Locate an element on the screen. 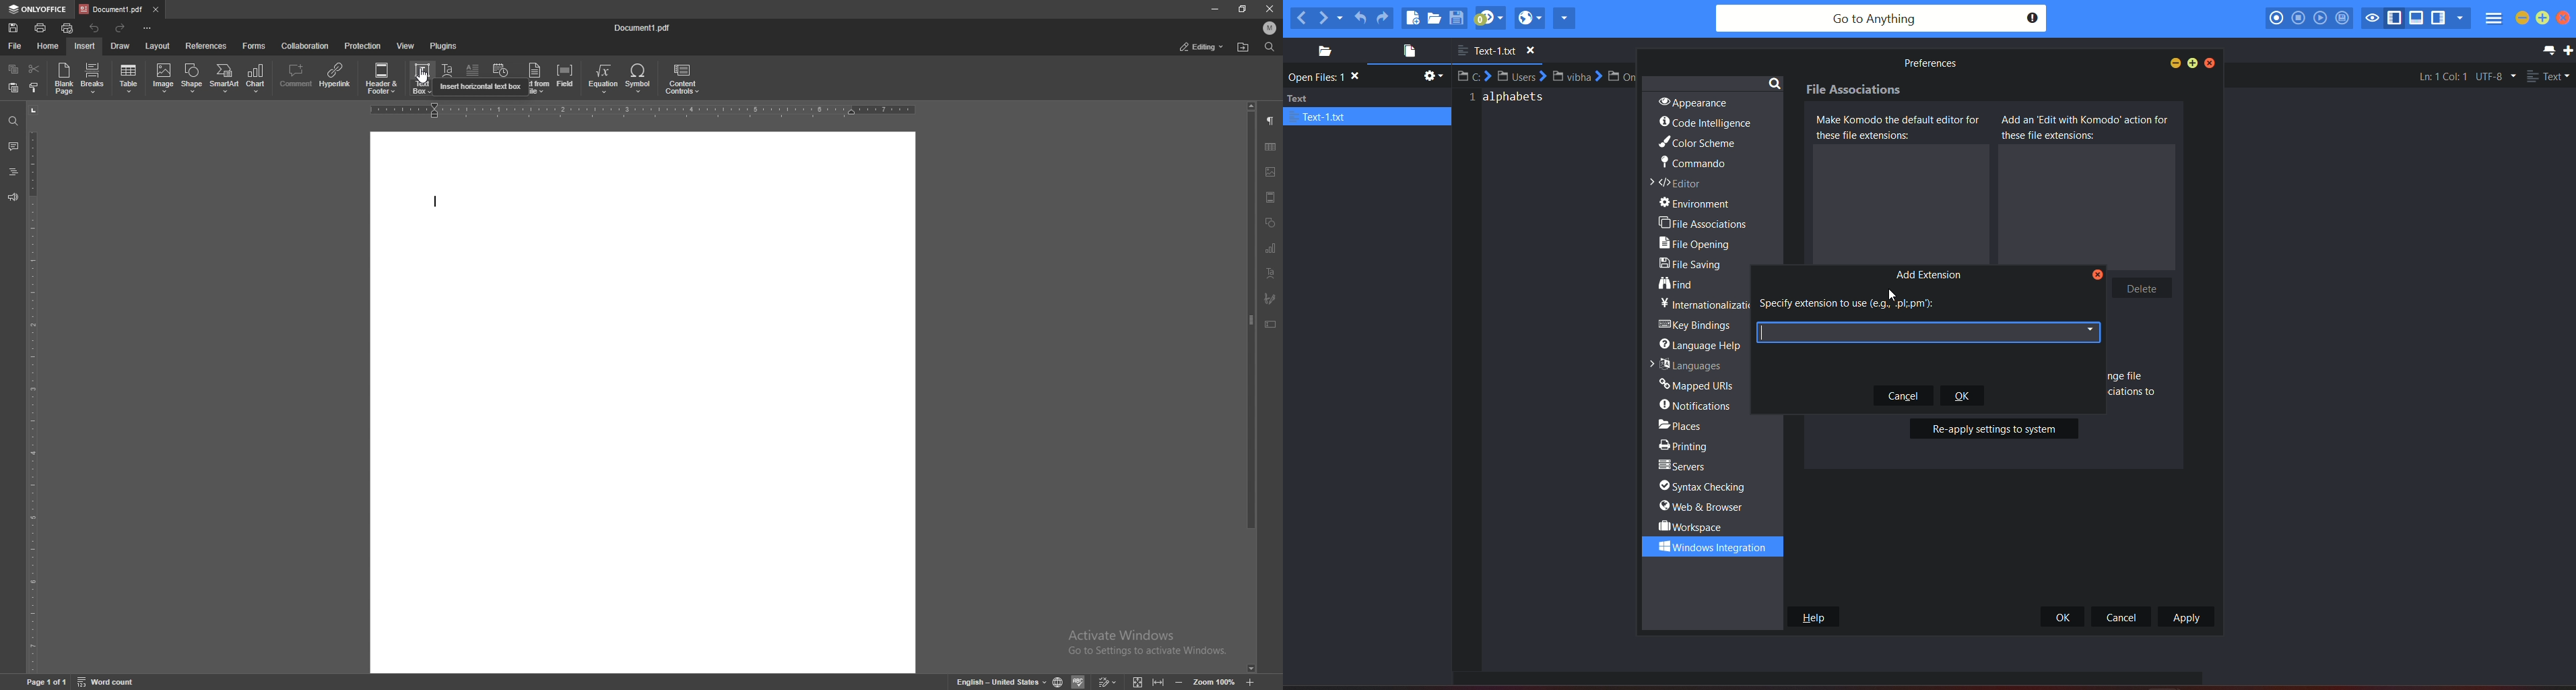 This screenshot has height=700, width=2576. table is located at coordinates (1271, 147).